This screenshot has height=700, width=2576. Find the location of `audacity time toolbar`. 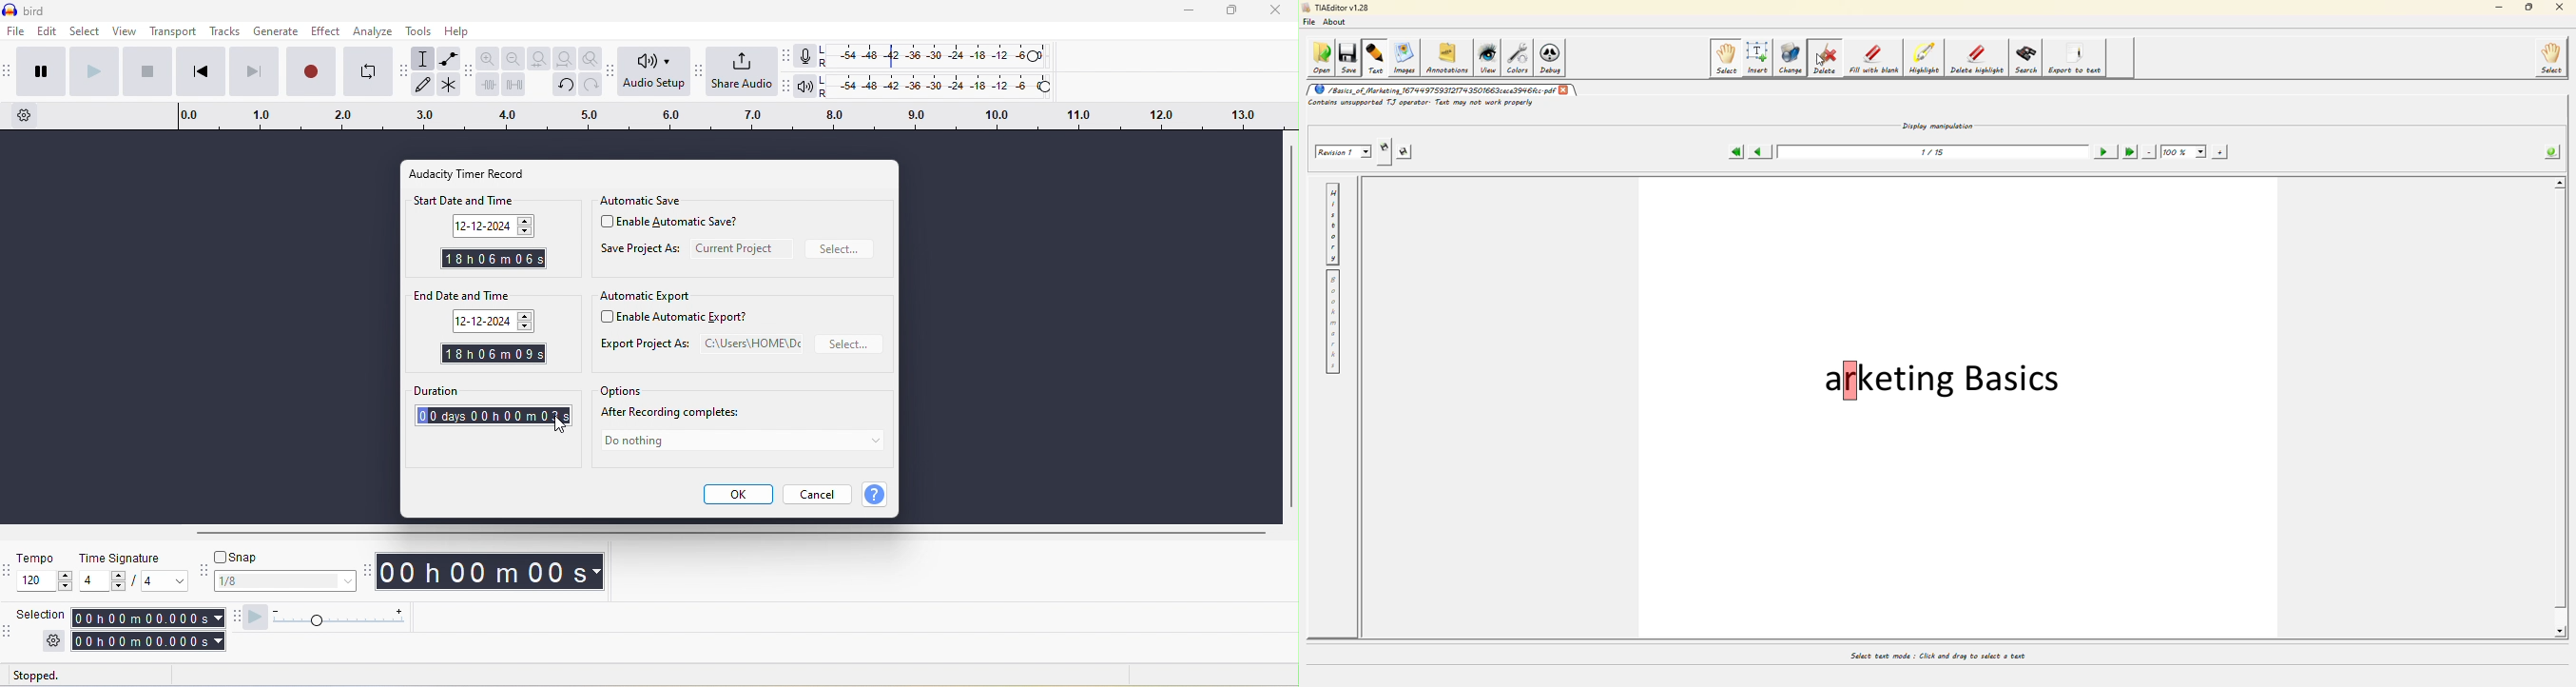

audacity time toolbar is located at coordinates (367, 570).